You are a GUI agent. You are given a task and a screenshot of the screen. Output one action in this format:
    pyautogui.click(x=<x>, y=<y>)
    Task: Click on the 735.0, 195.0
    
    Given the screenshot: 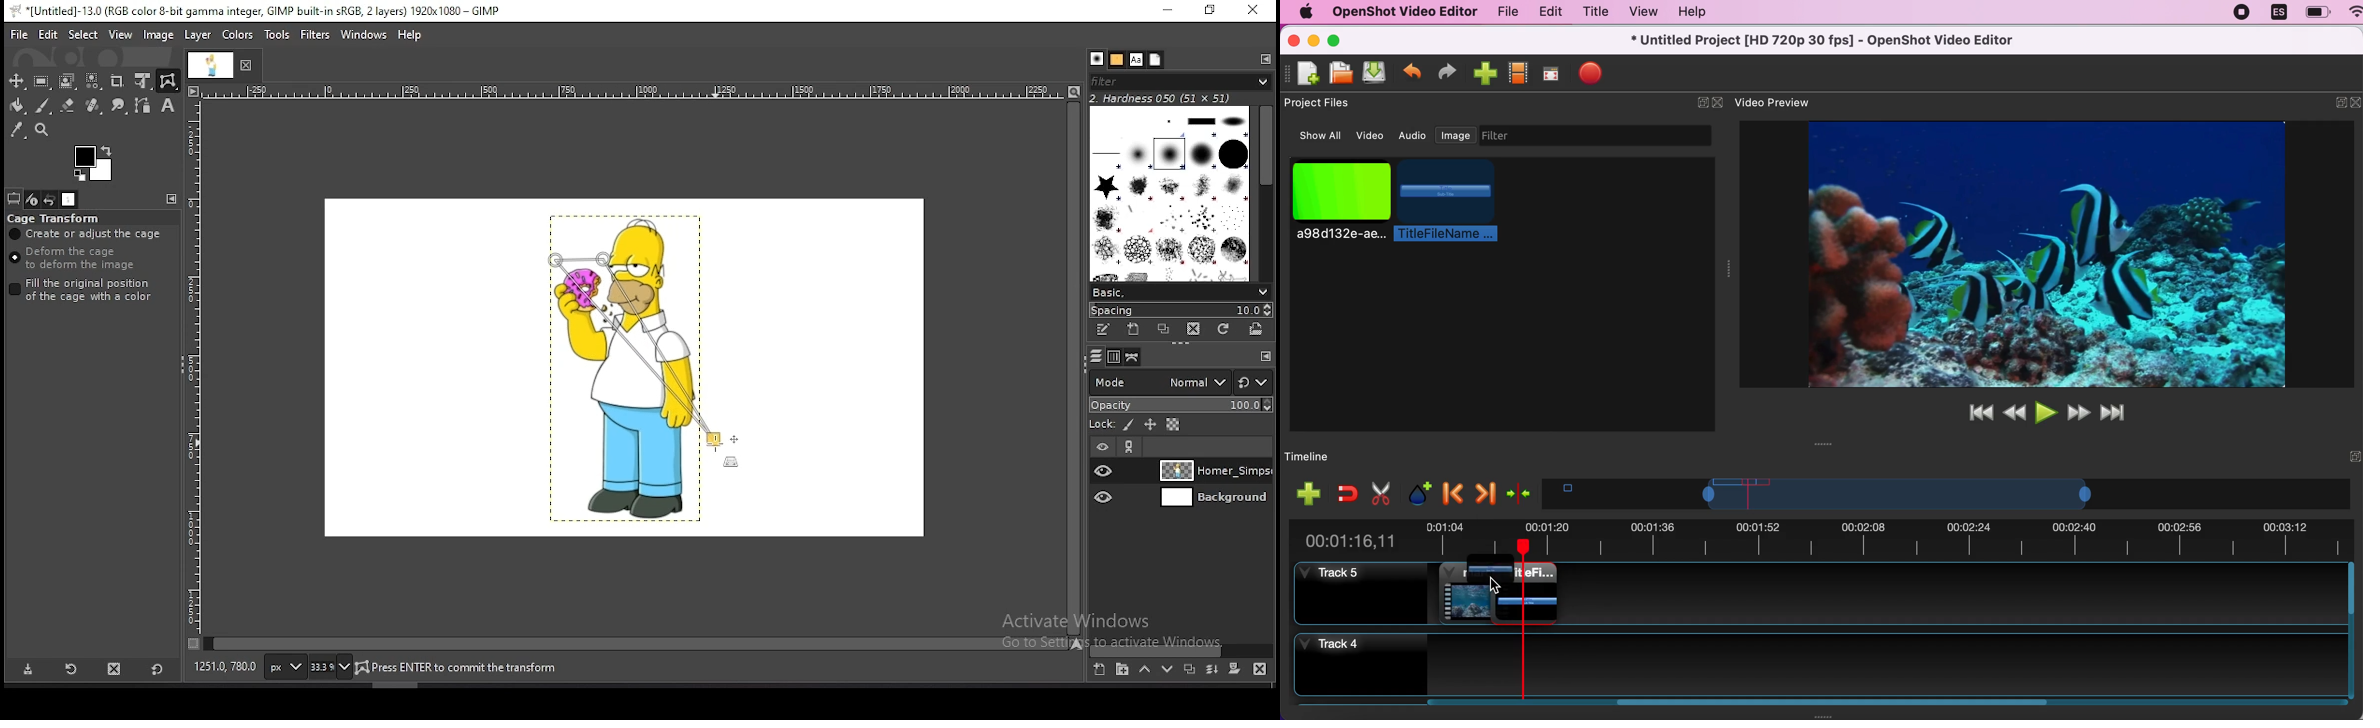 What is the action you would take?
    pyautogui.click(x=225, y=665)
    